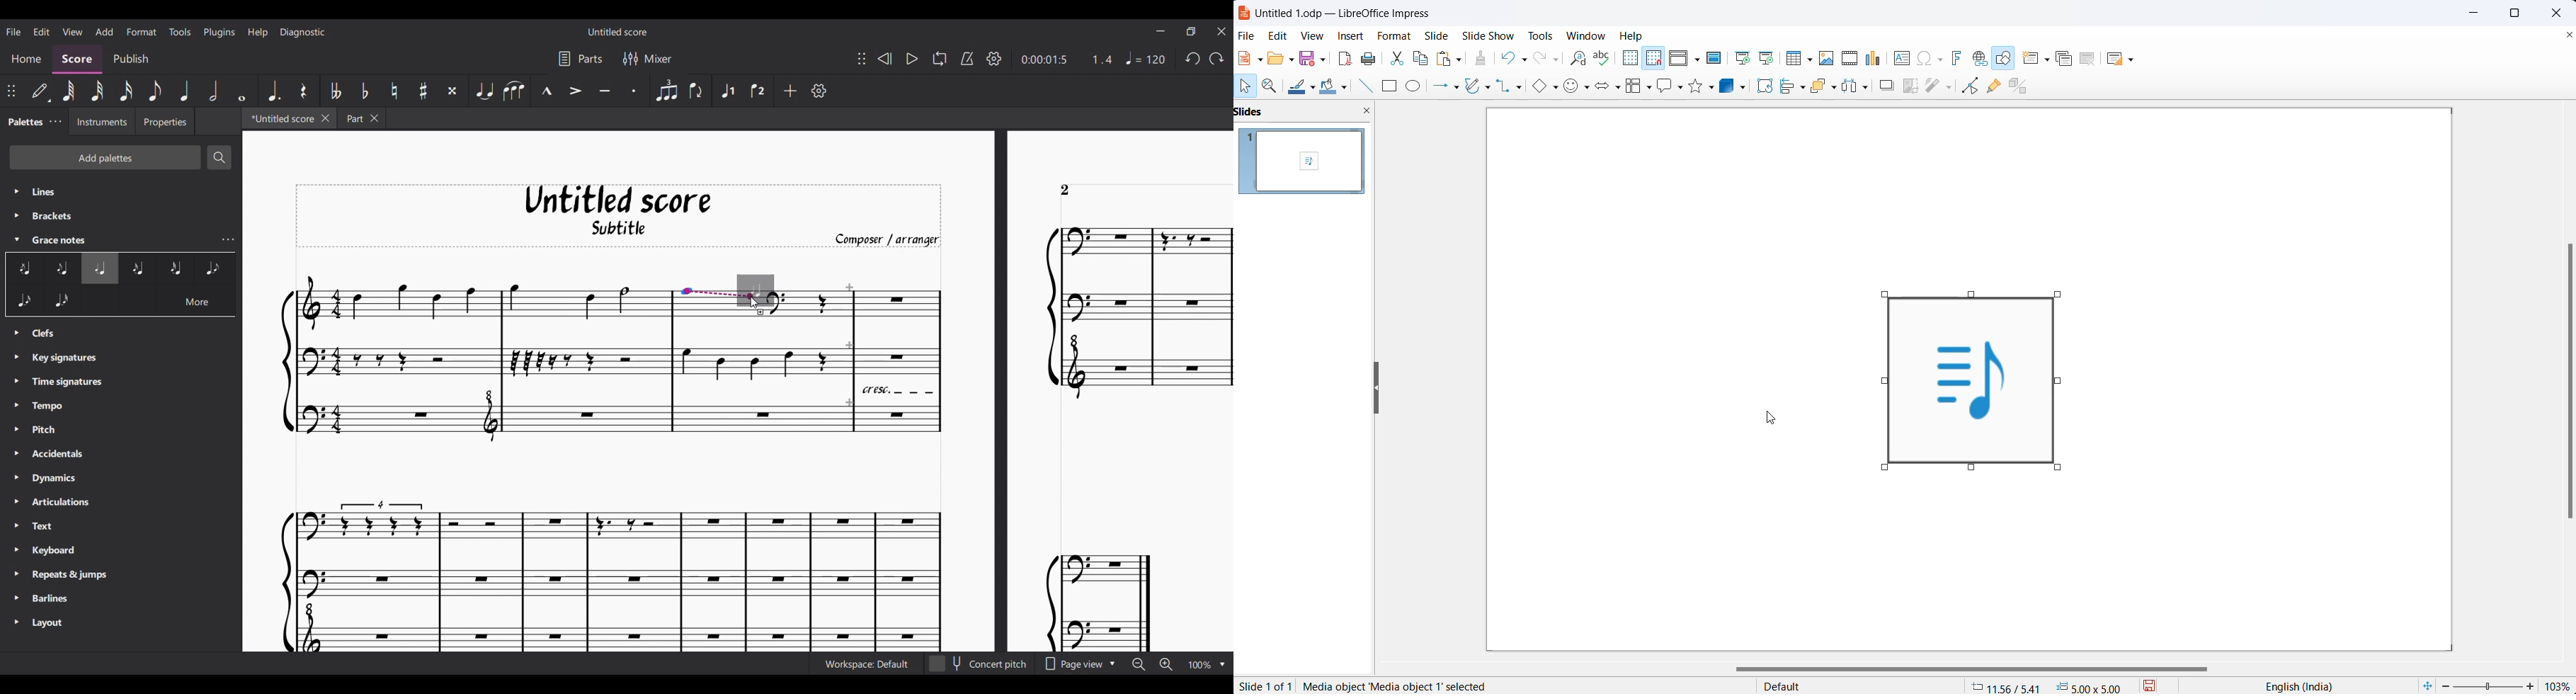 The image size is (2576, 700). What do you see at coordinates (127, 483) in the screenshot?
I see `Palette list` at bounding box center [127, 483].